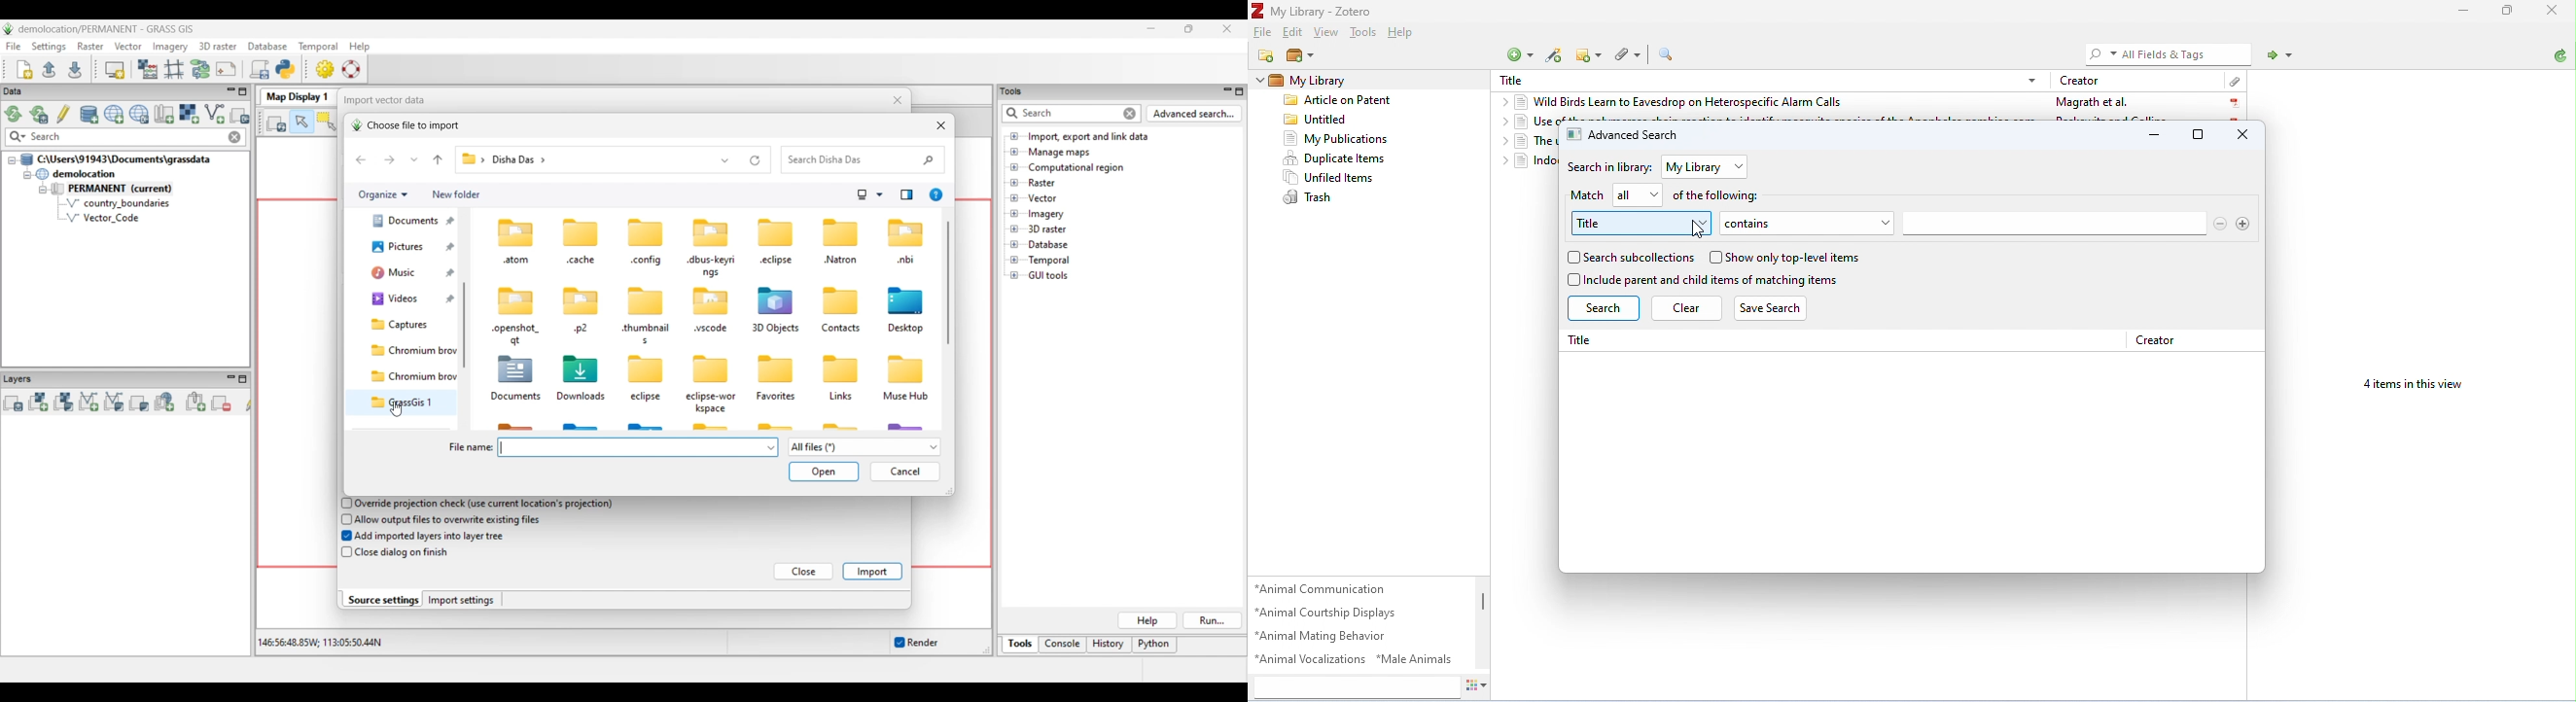 This screenshot has height=728, width=2576. I want to click on advanced search, so click(1670, 54).